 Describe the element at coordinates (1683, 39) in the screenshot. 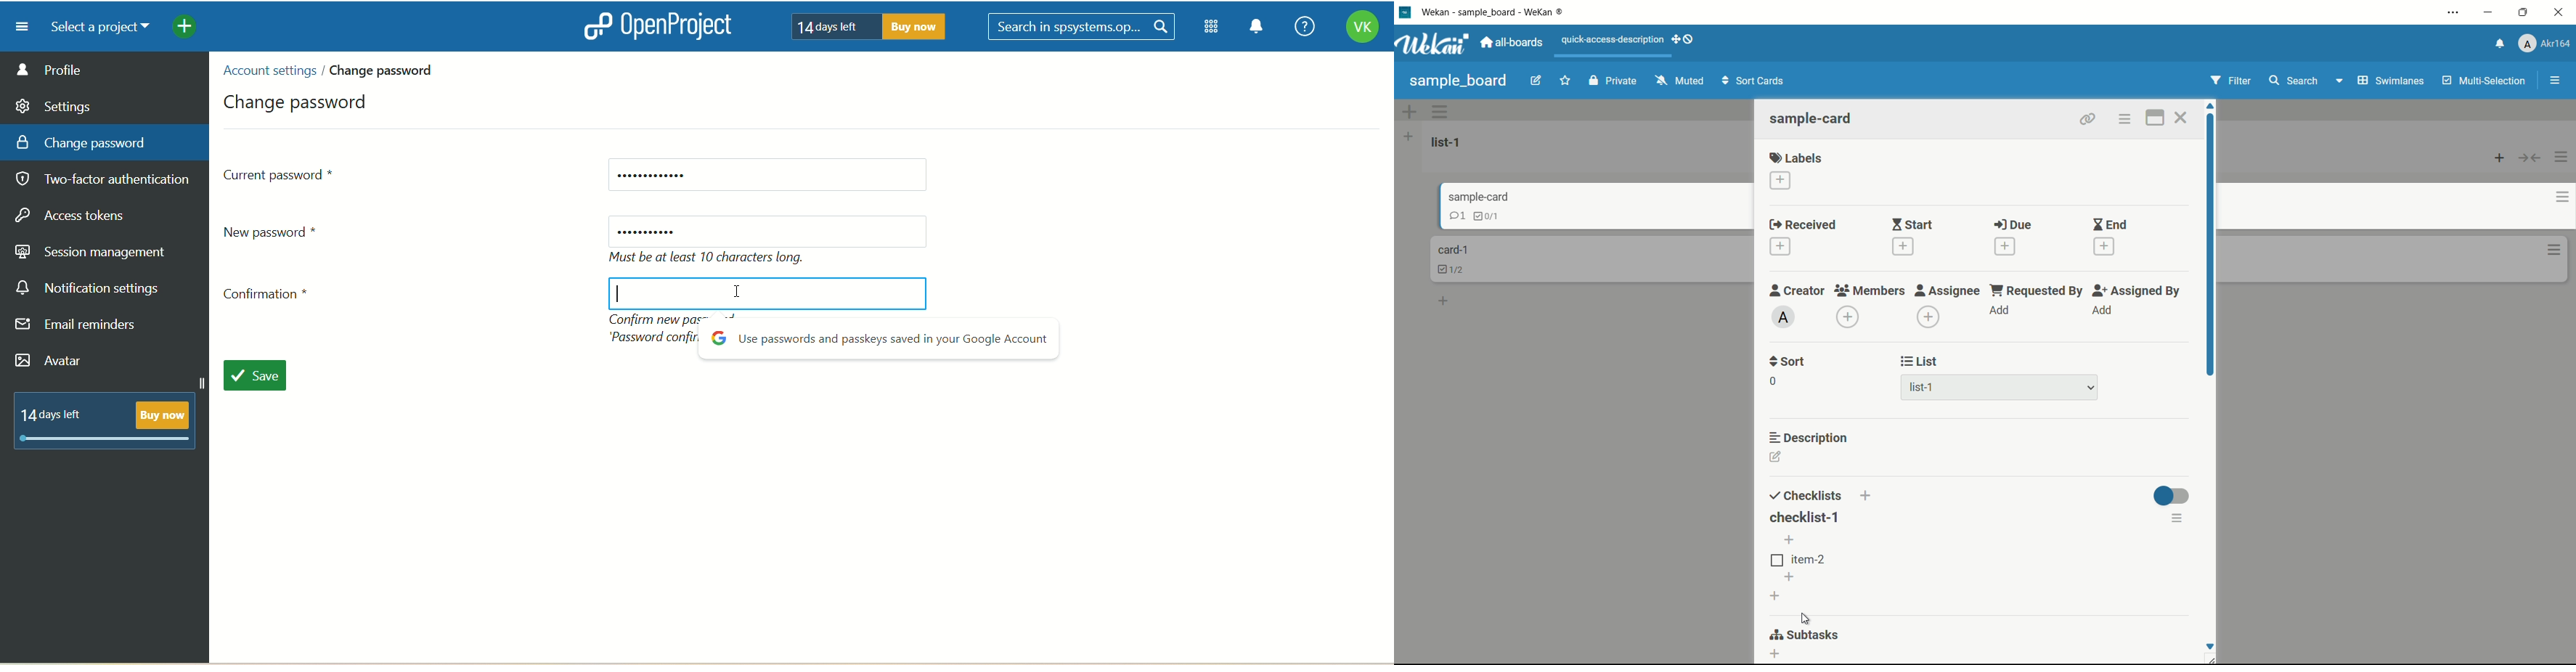

I see `show-desktop-drag-handles` at that location.